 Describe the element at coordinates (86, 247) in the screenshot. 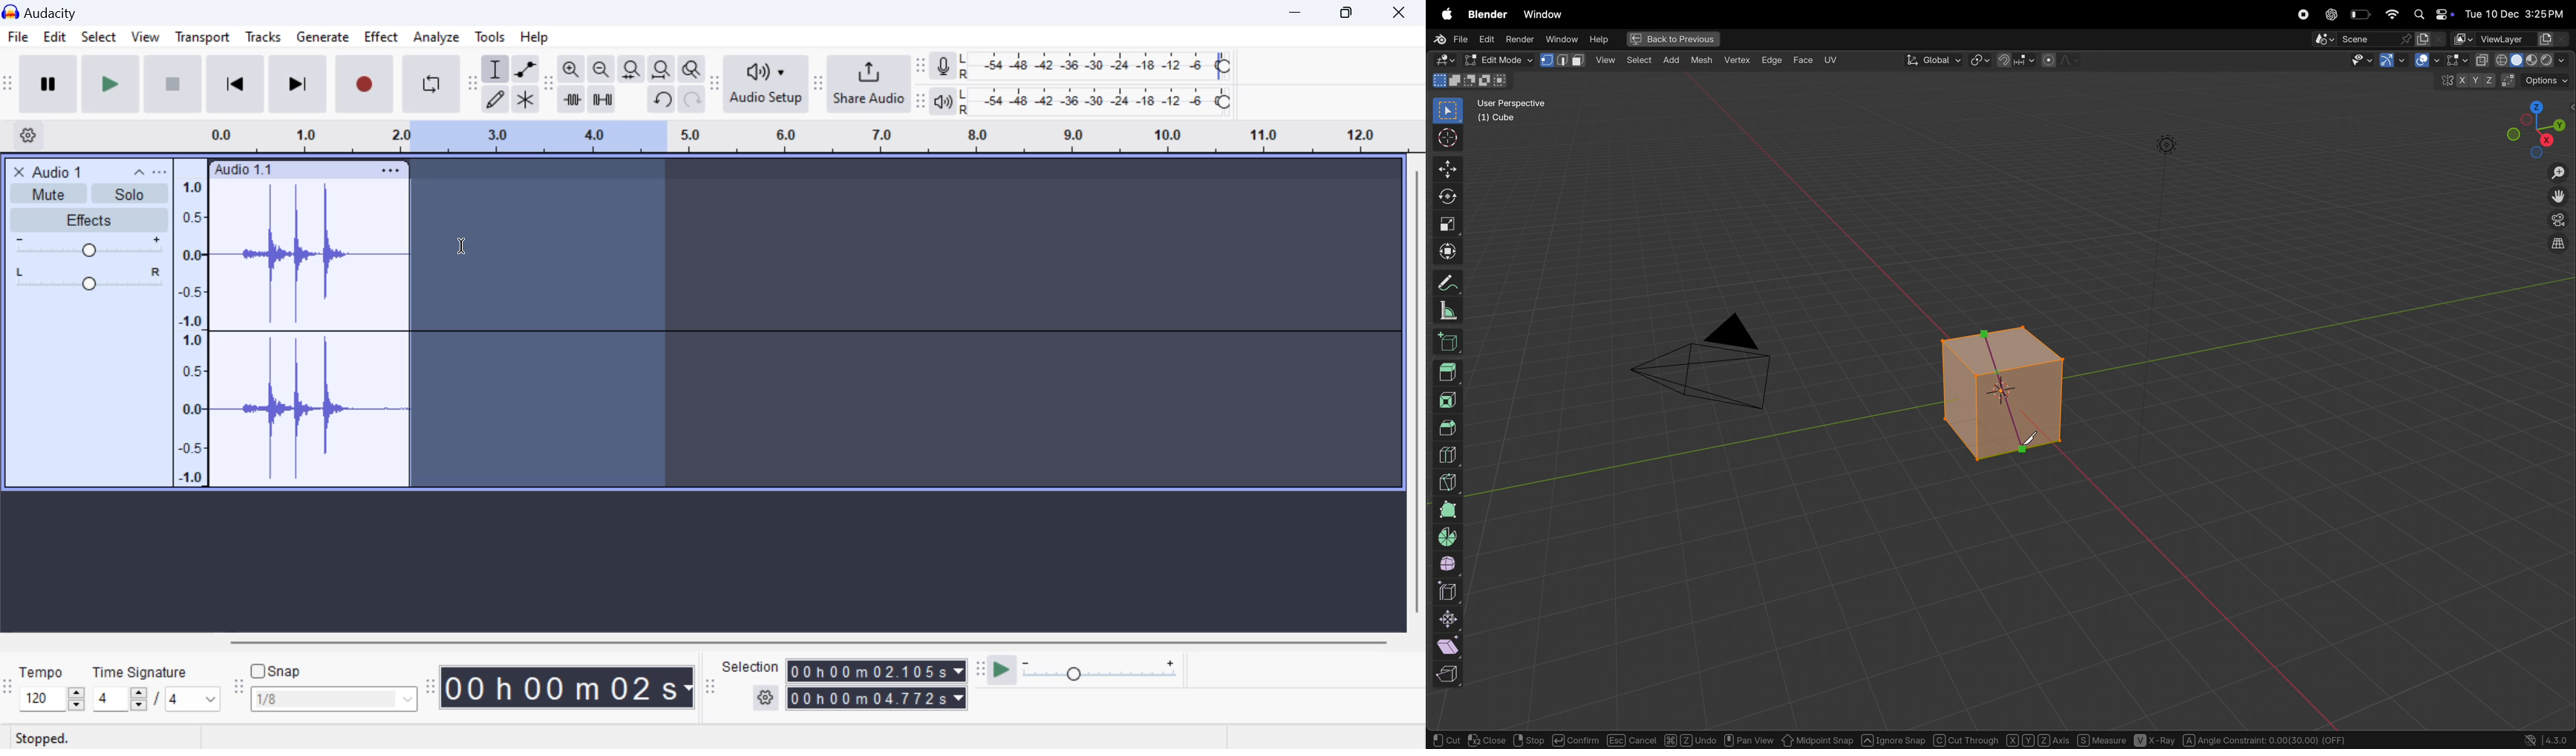

I see `Volume` at that location.